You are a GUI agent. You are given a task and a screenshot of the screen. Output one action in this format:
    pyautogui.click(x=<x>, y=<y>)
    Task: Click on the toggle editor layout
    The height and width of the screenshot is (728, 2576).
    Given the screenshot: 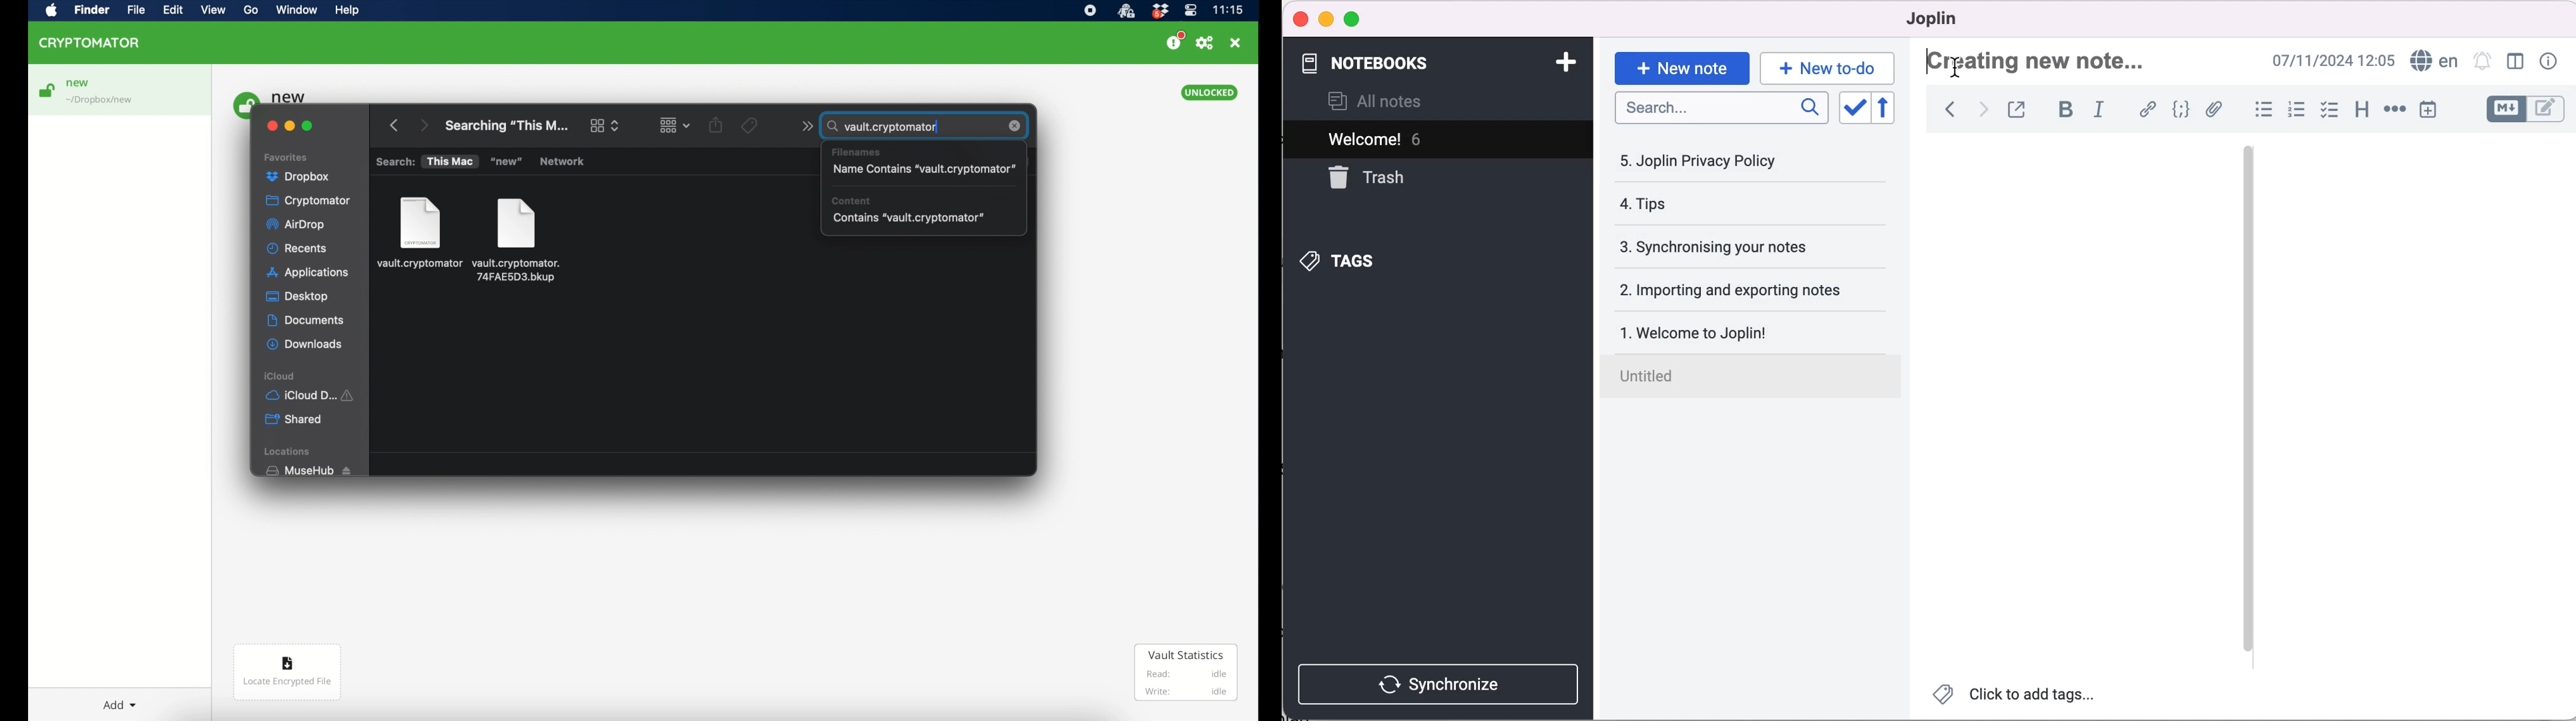 What is the action you would take?
    pyautogui.click(x=2515, y=61)
    